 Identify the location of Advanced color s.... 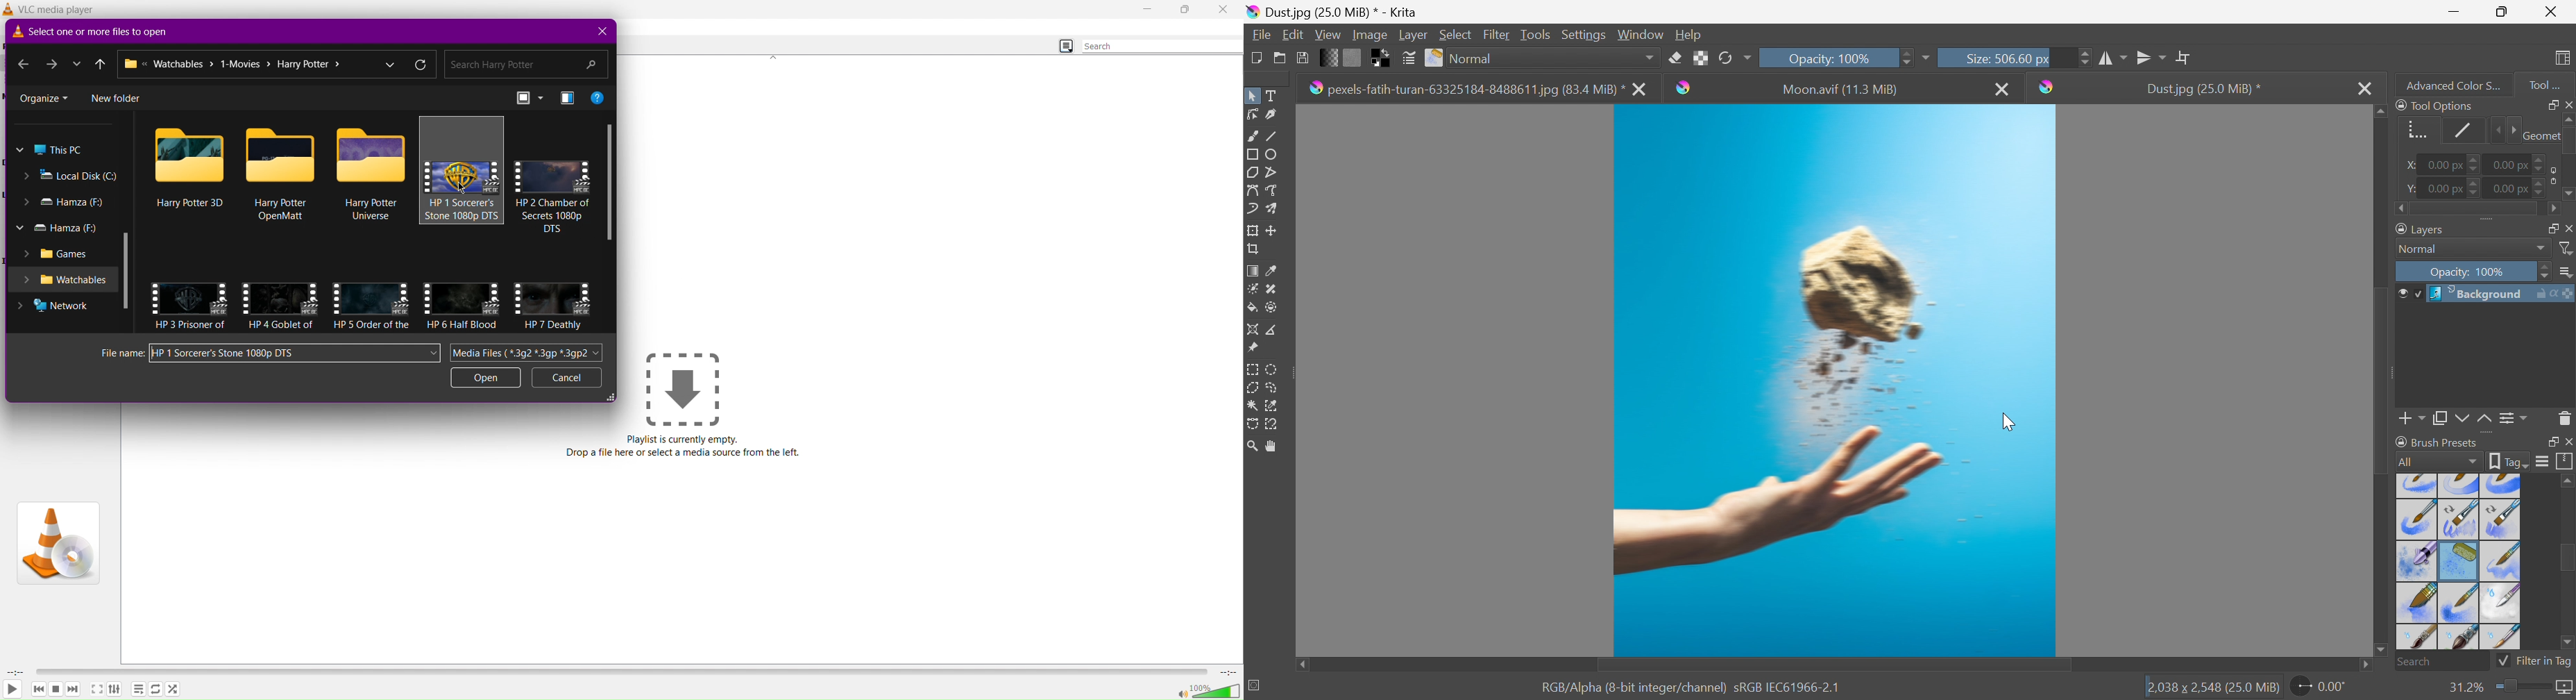
(2449, 84).